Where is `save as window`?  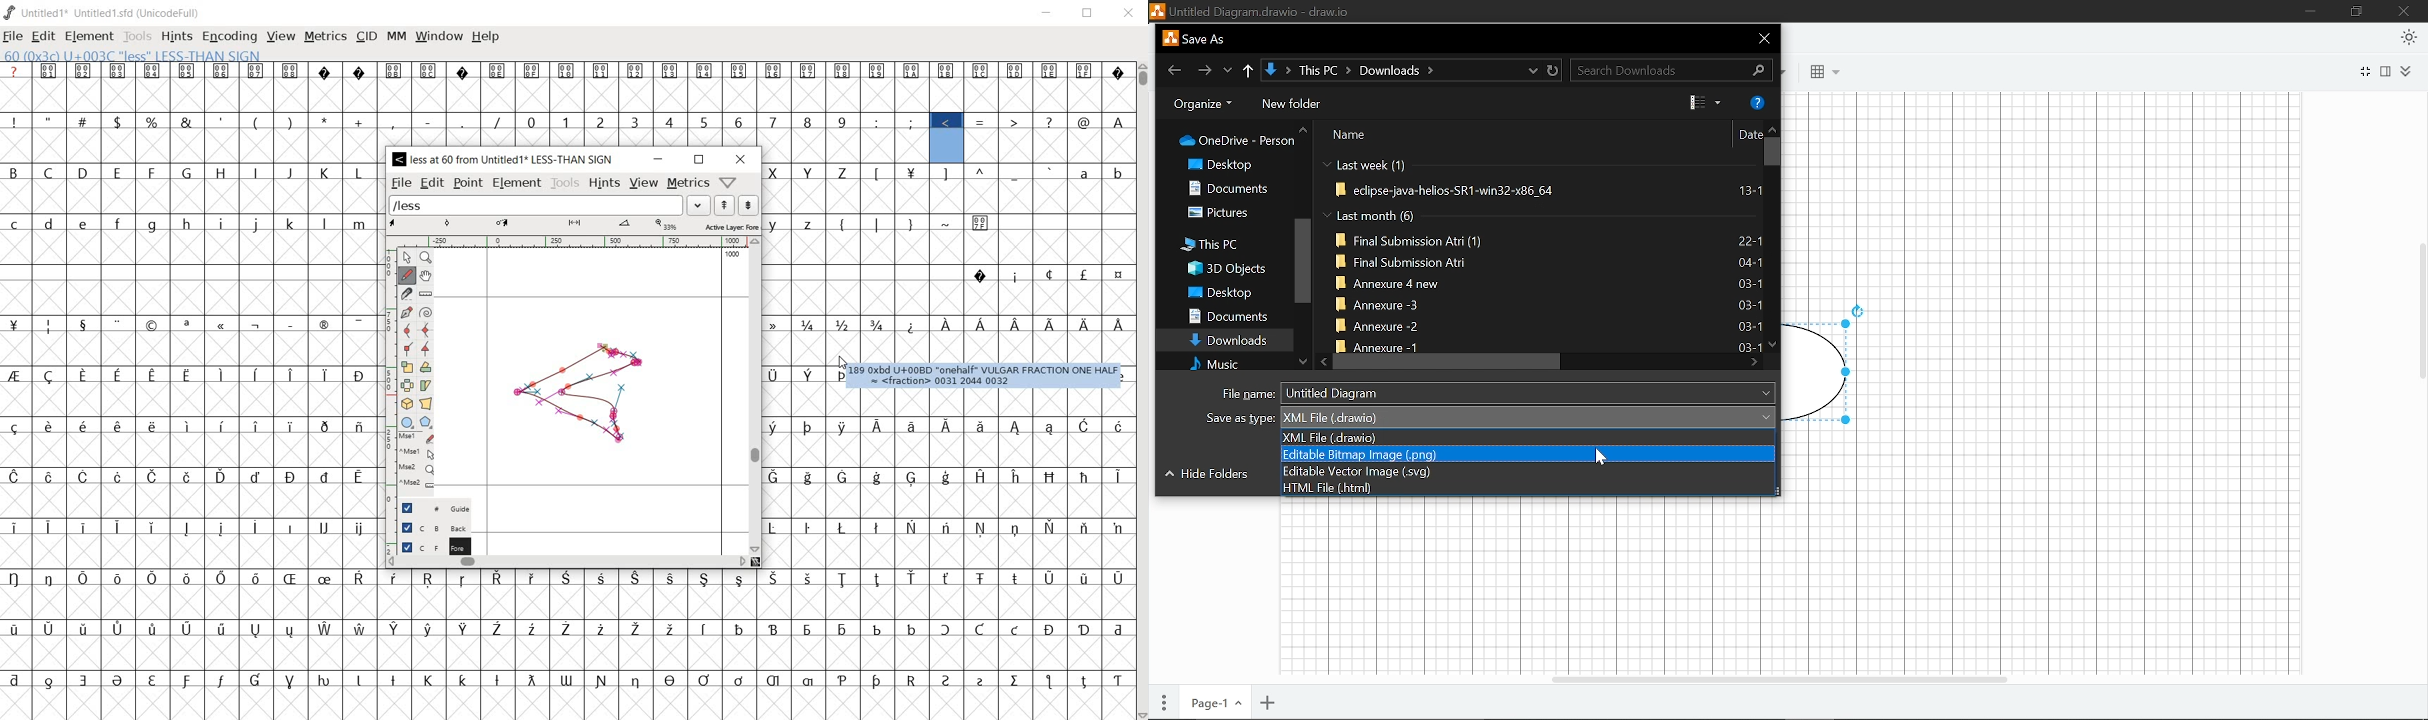 save as window is located at coordinates (1194, 38).